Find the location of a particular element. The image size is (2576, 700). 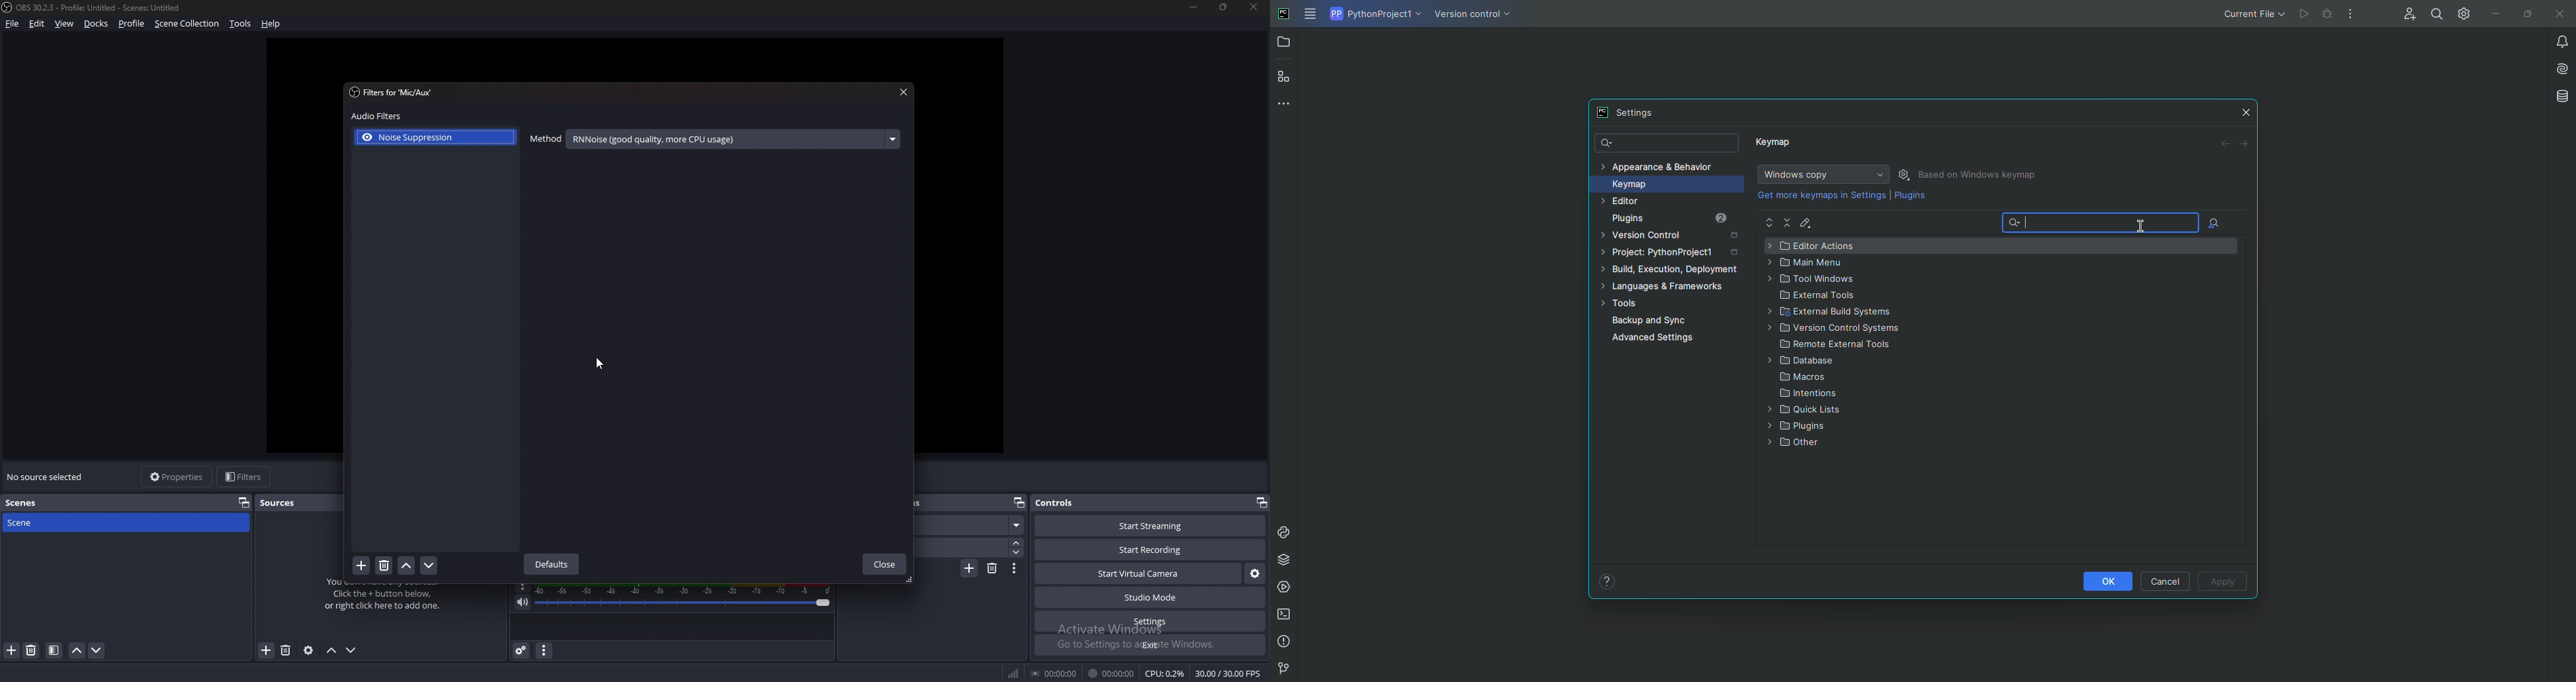

profile is located at coordinates (132, 24).